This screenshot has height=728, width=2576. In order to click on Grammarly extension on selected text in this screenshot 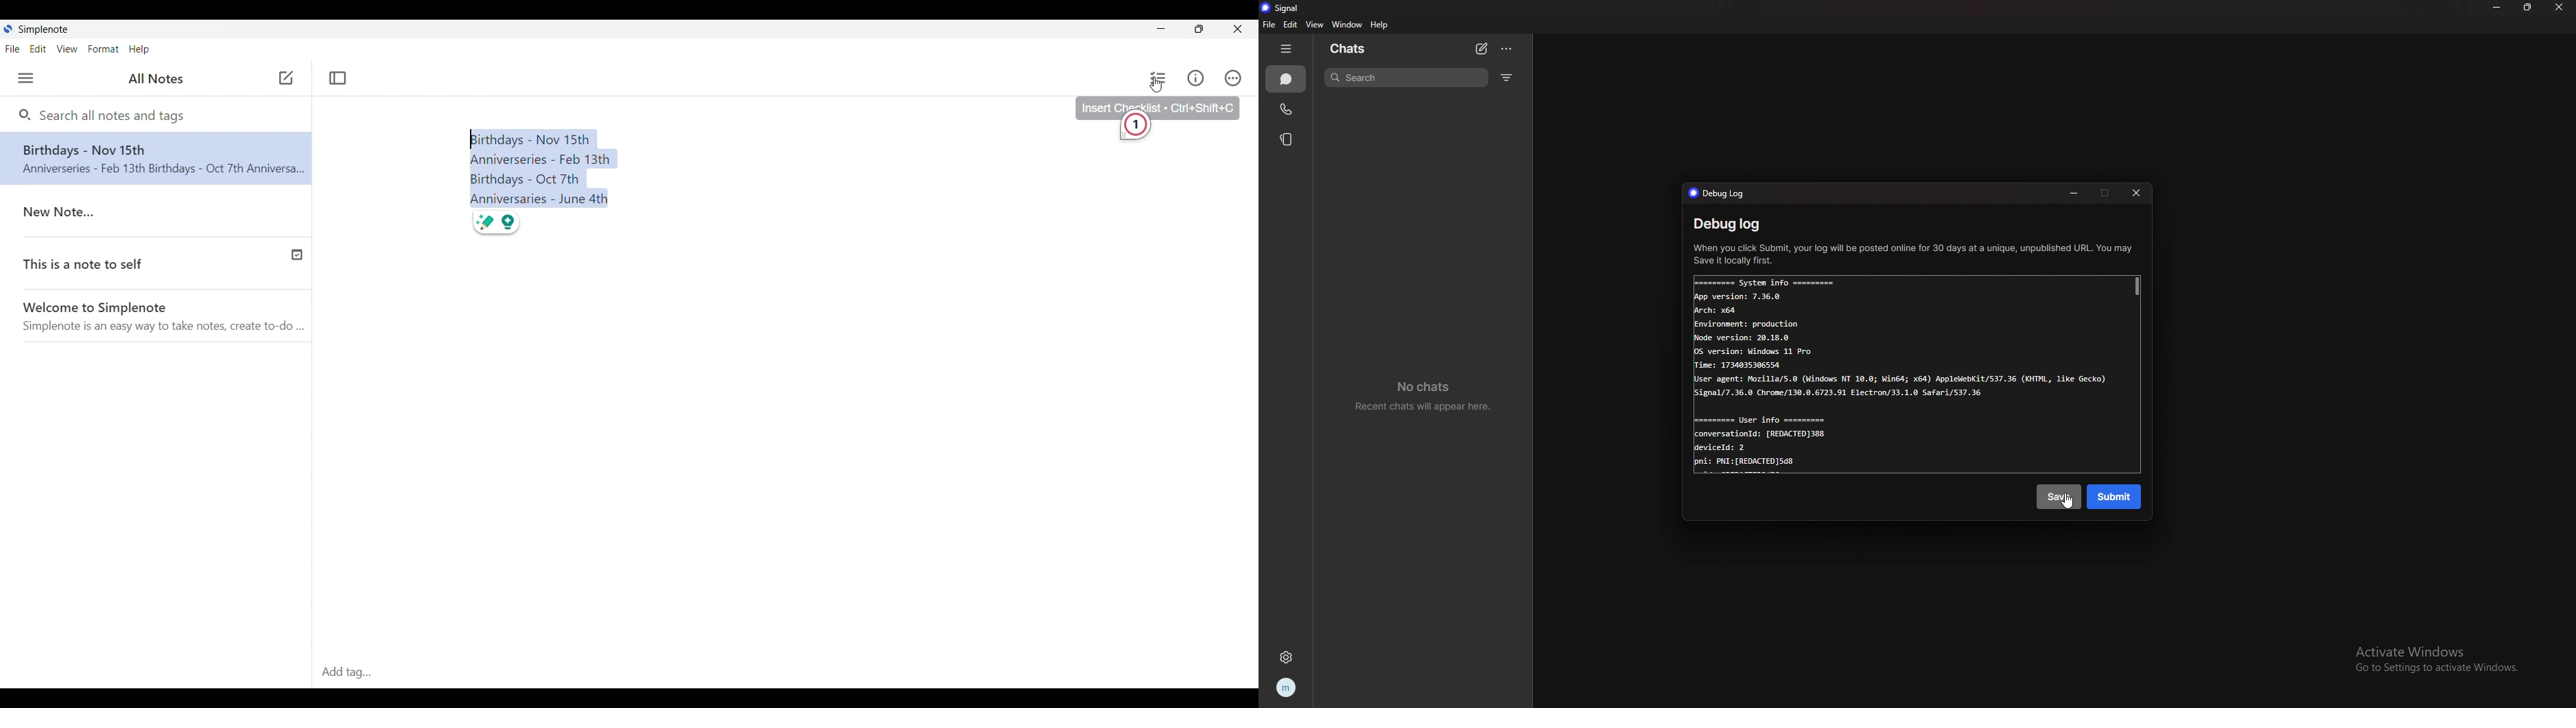, I will do `click(496, 222)`.